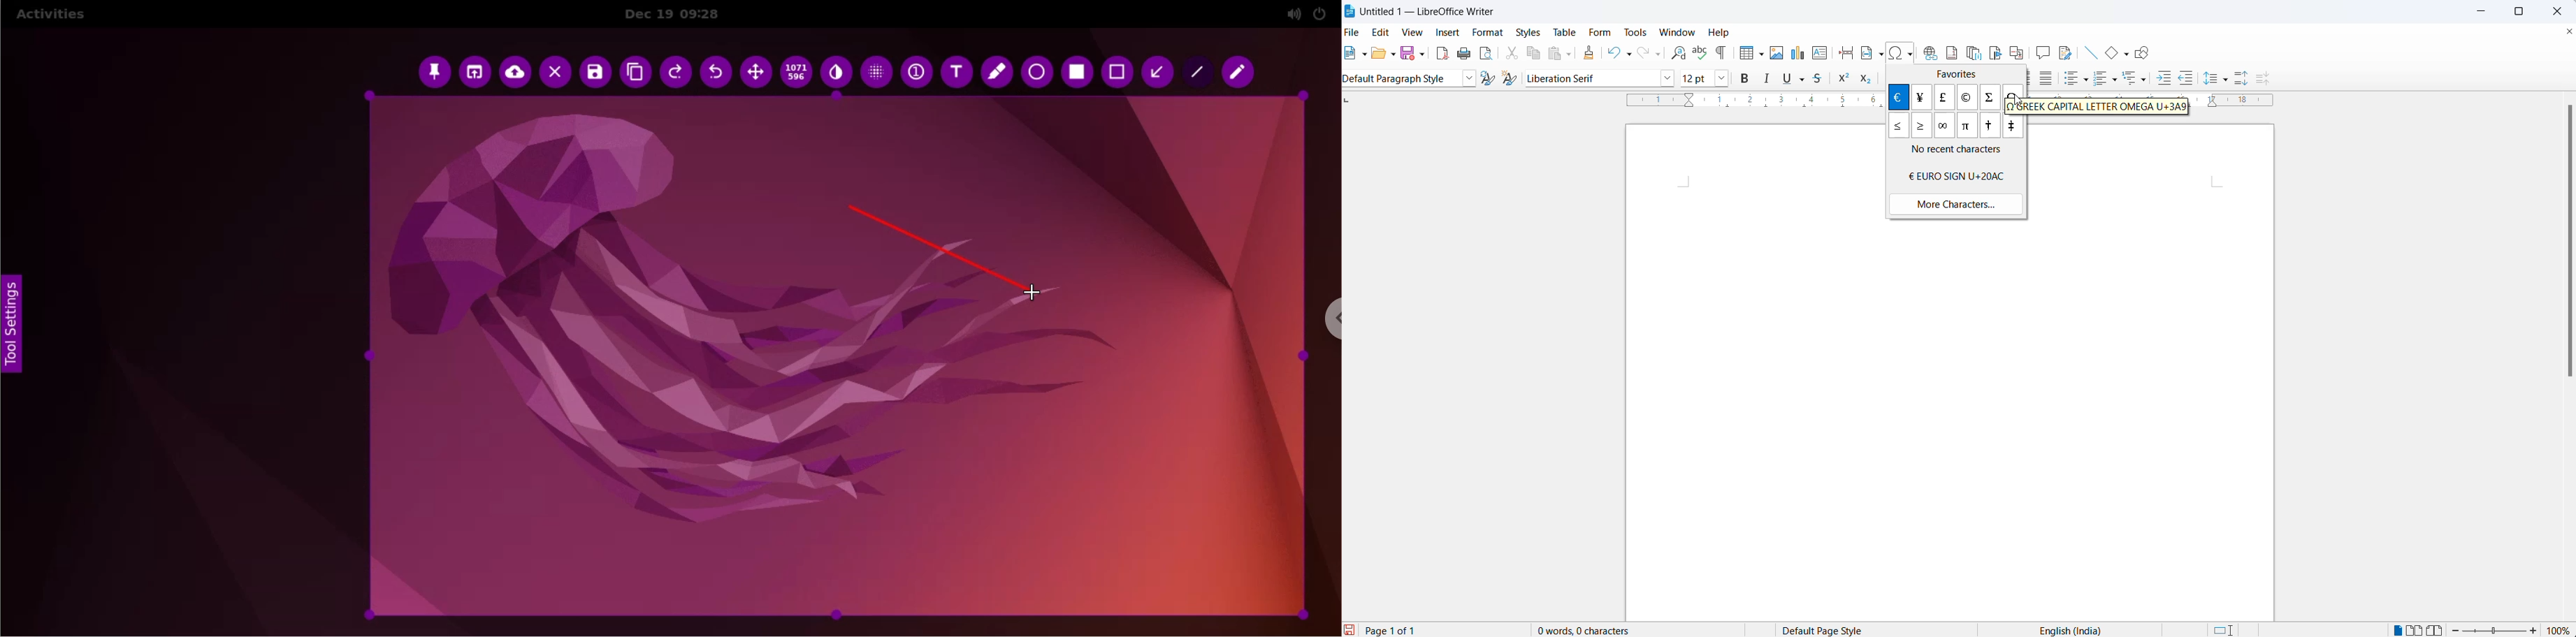 The width and height of the screenshot is (2576, 644). Describe the element at coordinates (2525, 10) in the screenshot. I see `maximize` at that location.